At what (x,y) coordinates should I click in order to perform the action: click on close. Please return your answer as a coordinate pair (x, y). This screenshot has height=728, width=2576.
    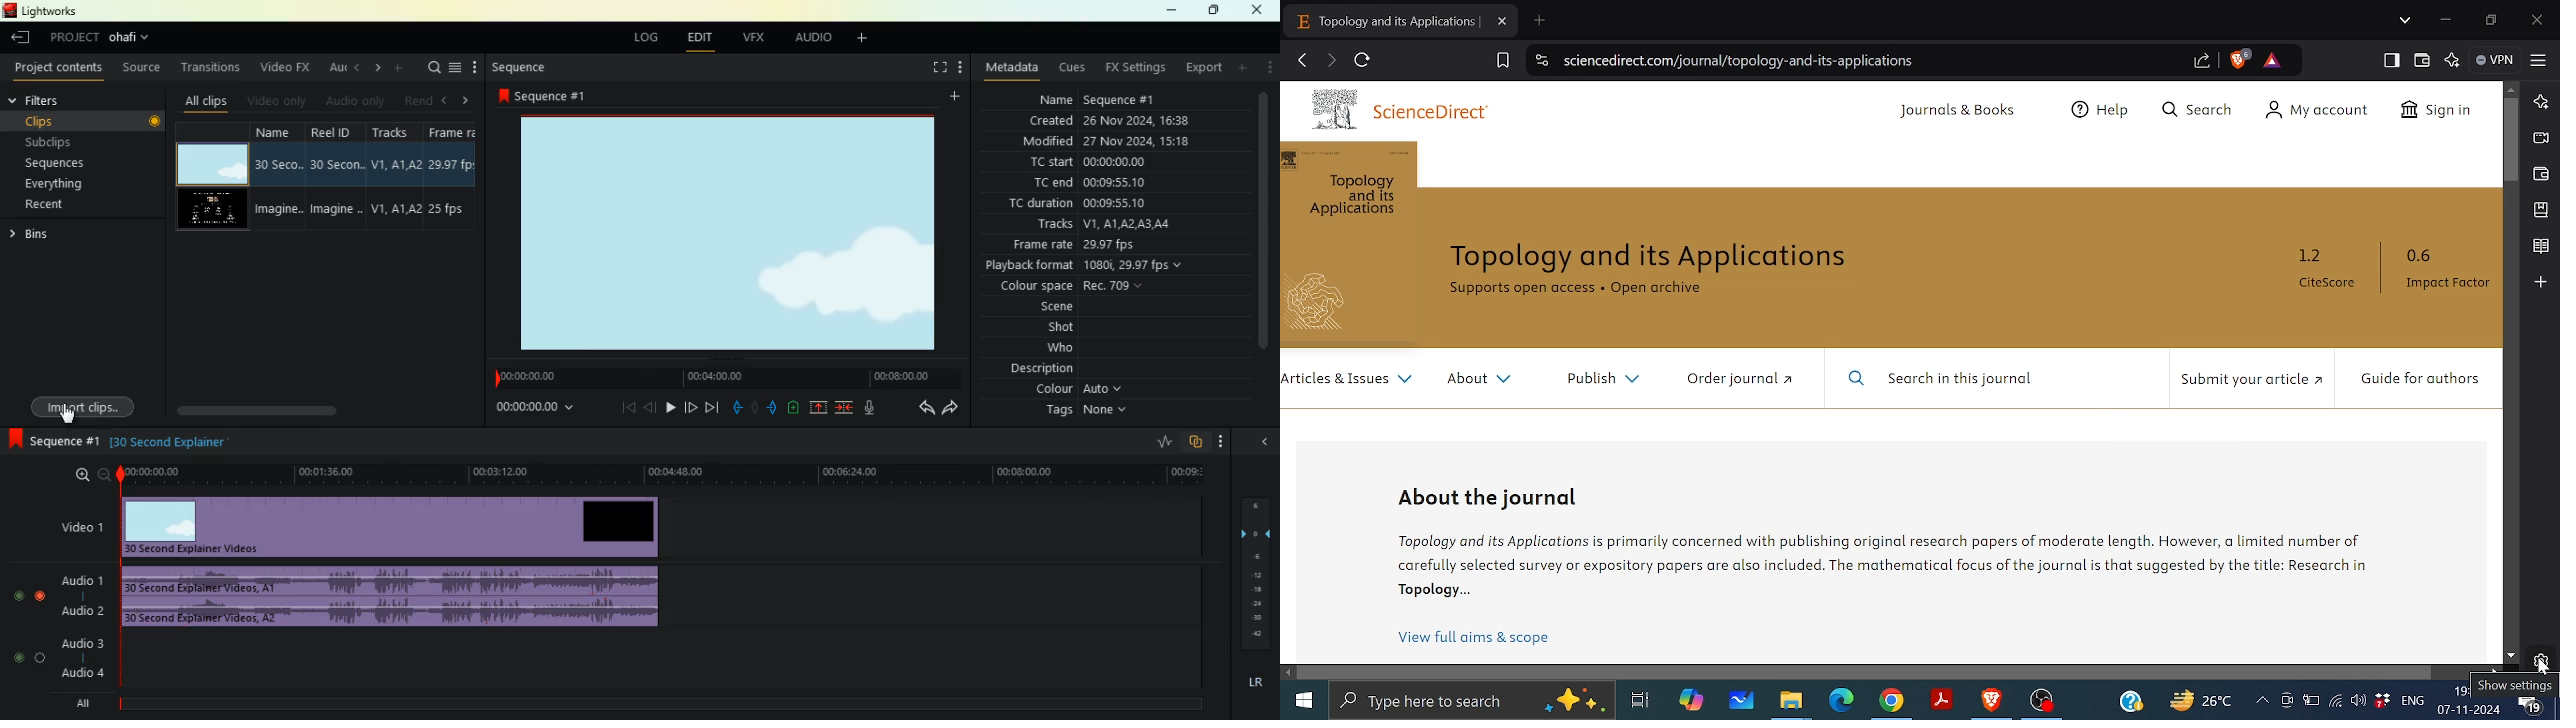
    Looking at the image, I should click on (1261, 9).